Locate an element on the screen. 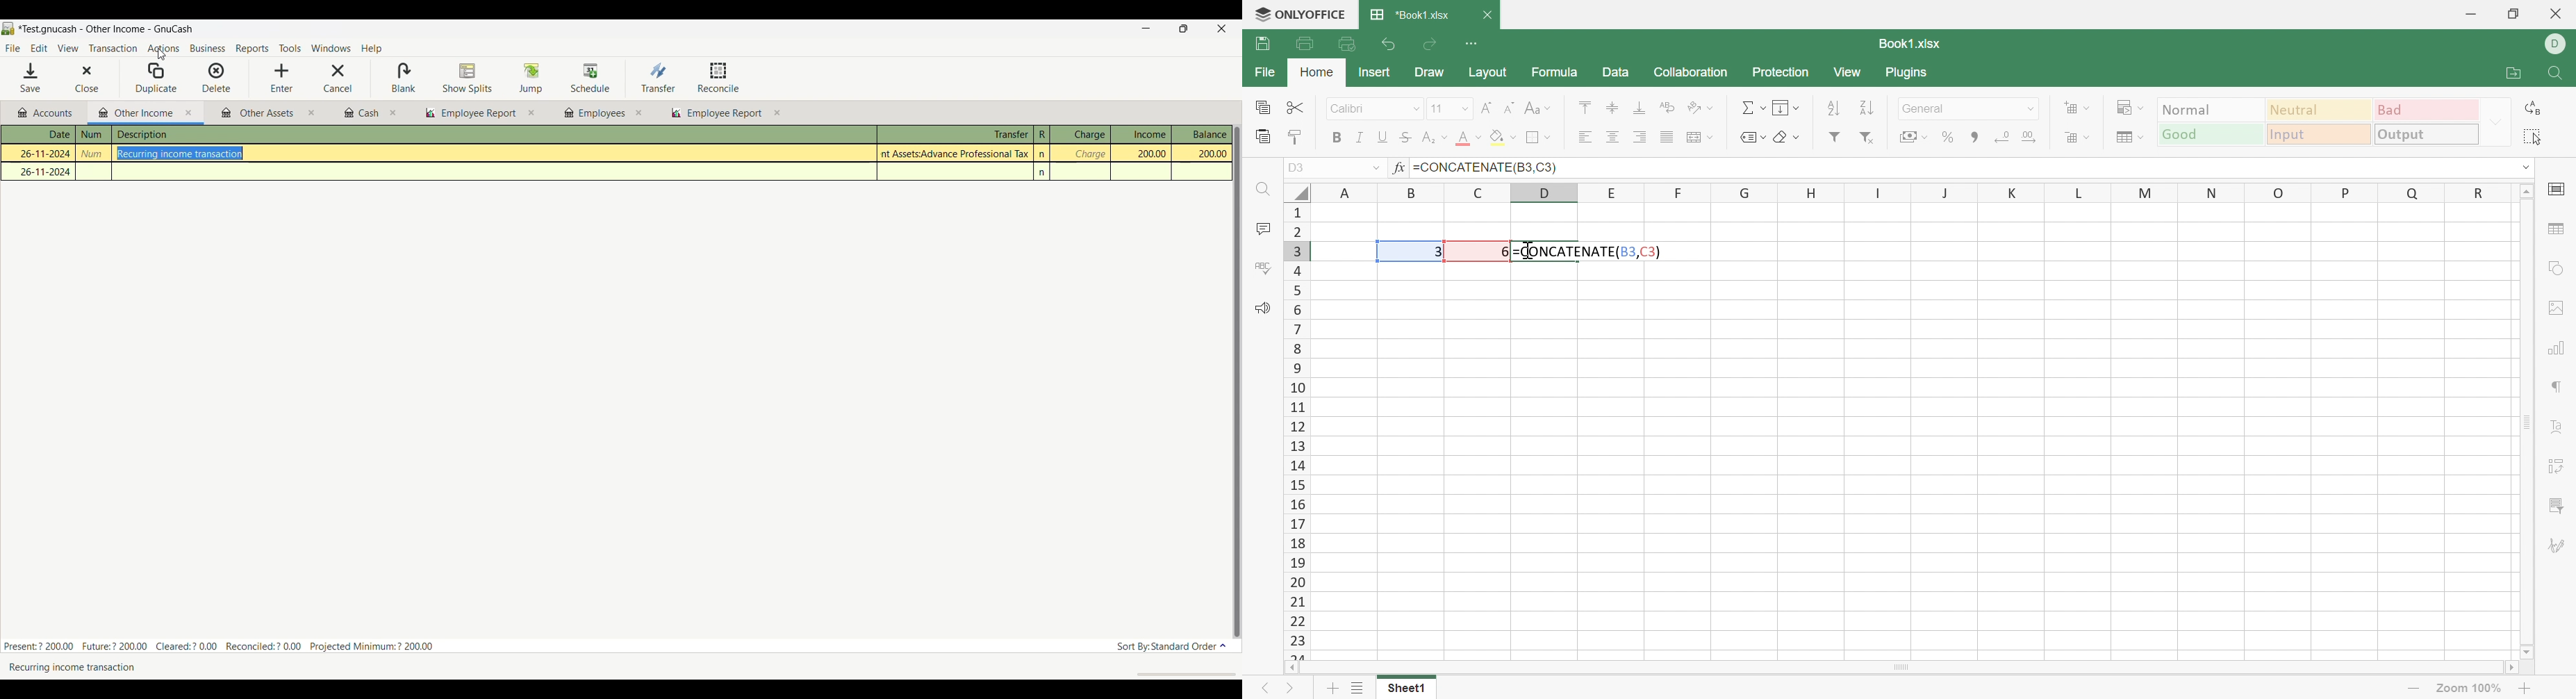  Next is located at coordinates (1291, 689).